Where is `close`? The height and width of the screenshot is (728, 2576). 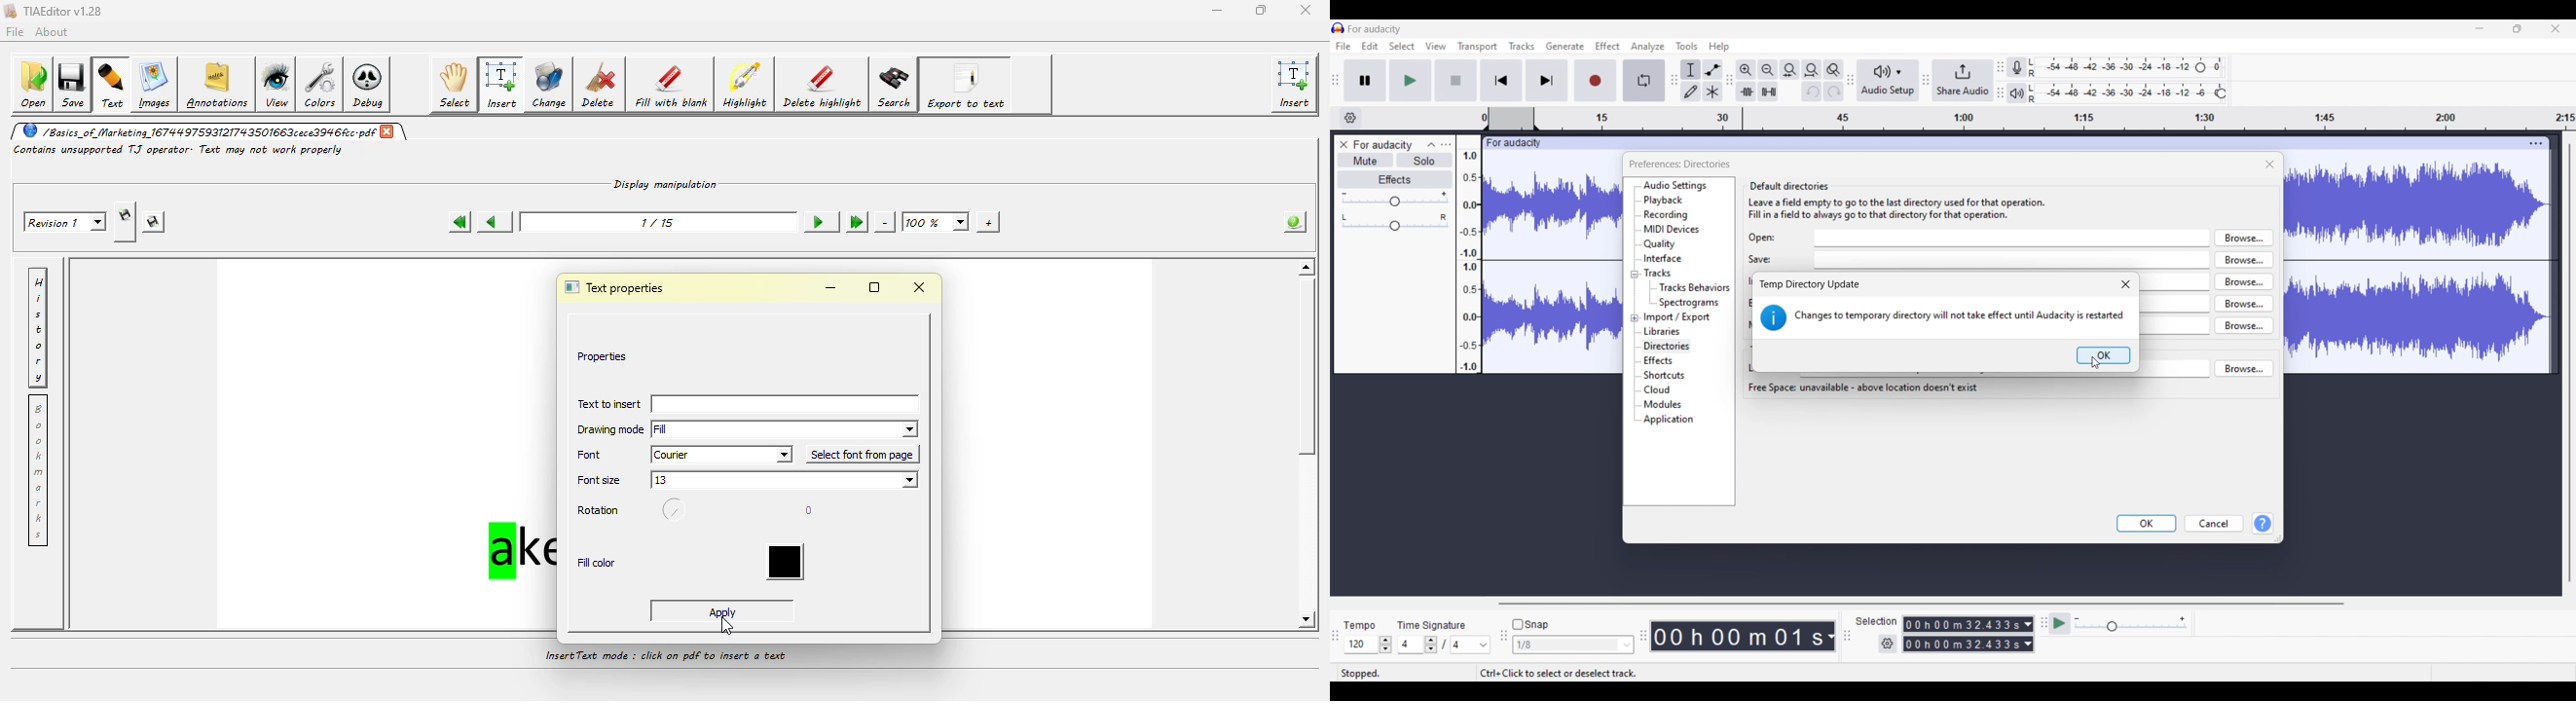
close is located at coordinates (2270, 164).